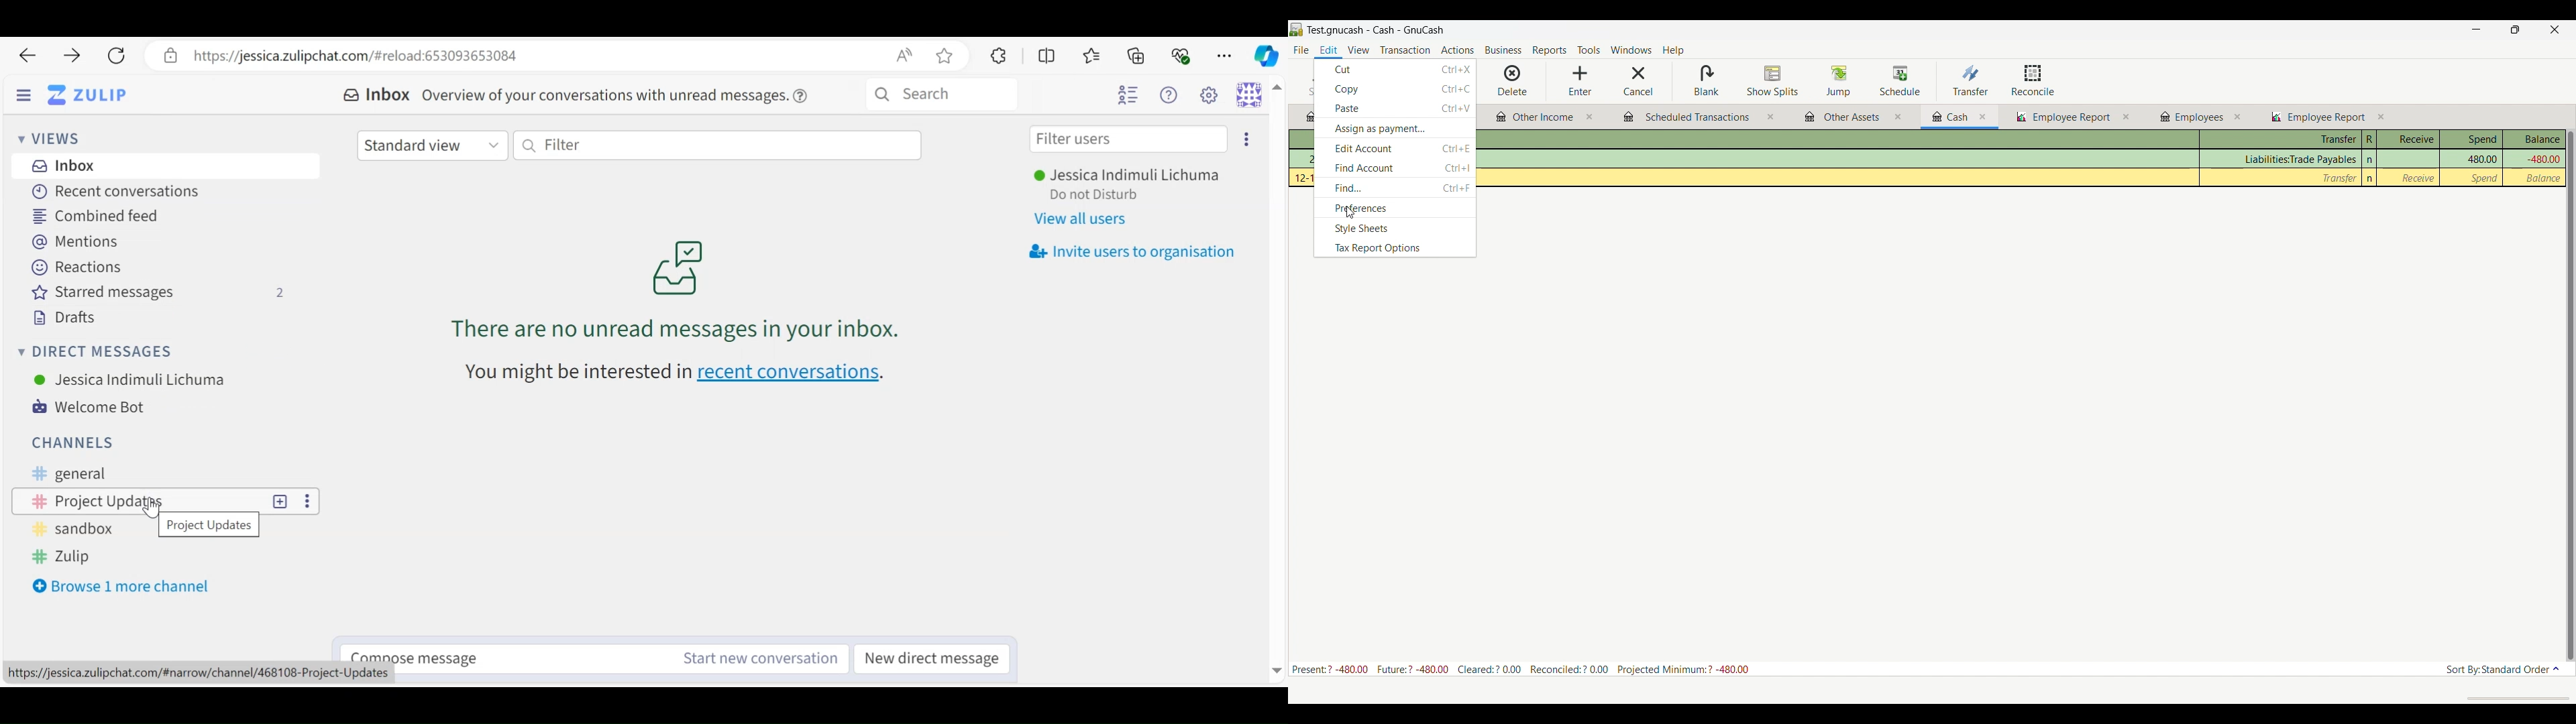 The height and width of the screenshot is (728, 2576). What do you see at coordinates (2408, 139) in the screenshot?
I see `Receive column` at bounding box center [2408, 139].